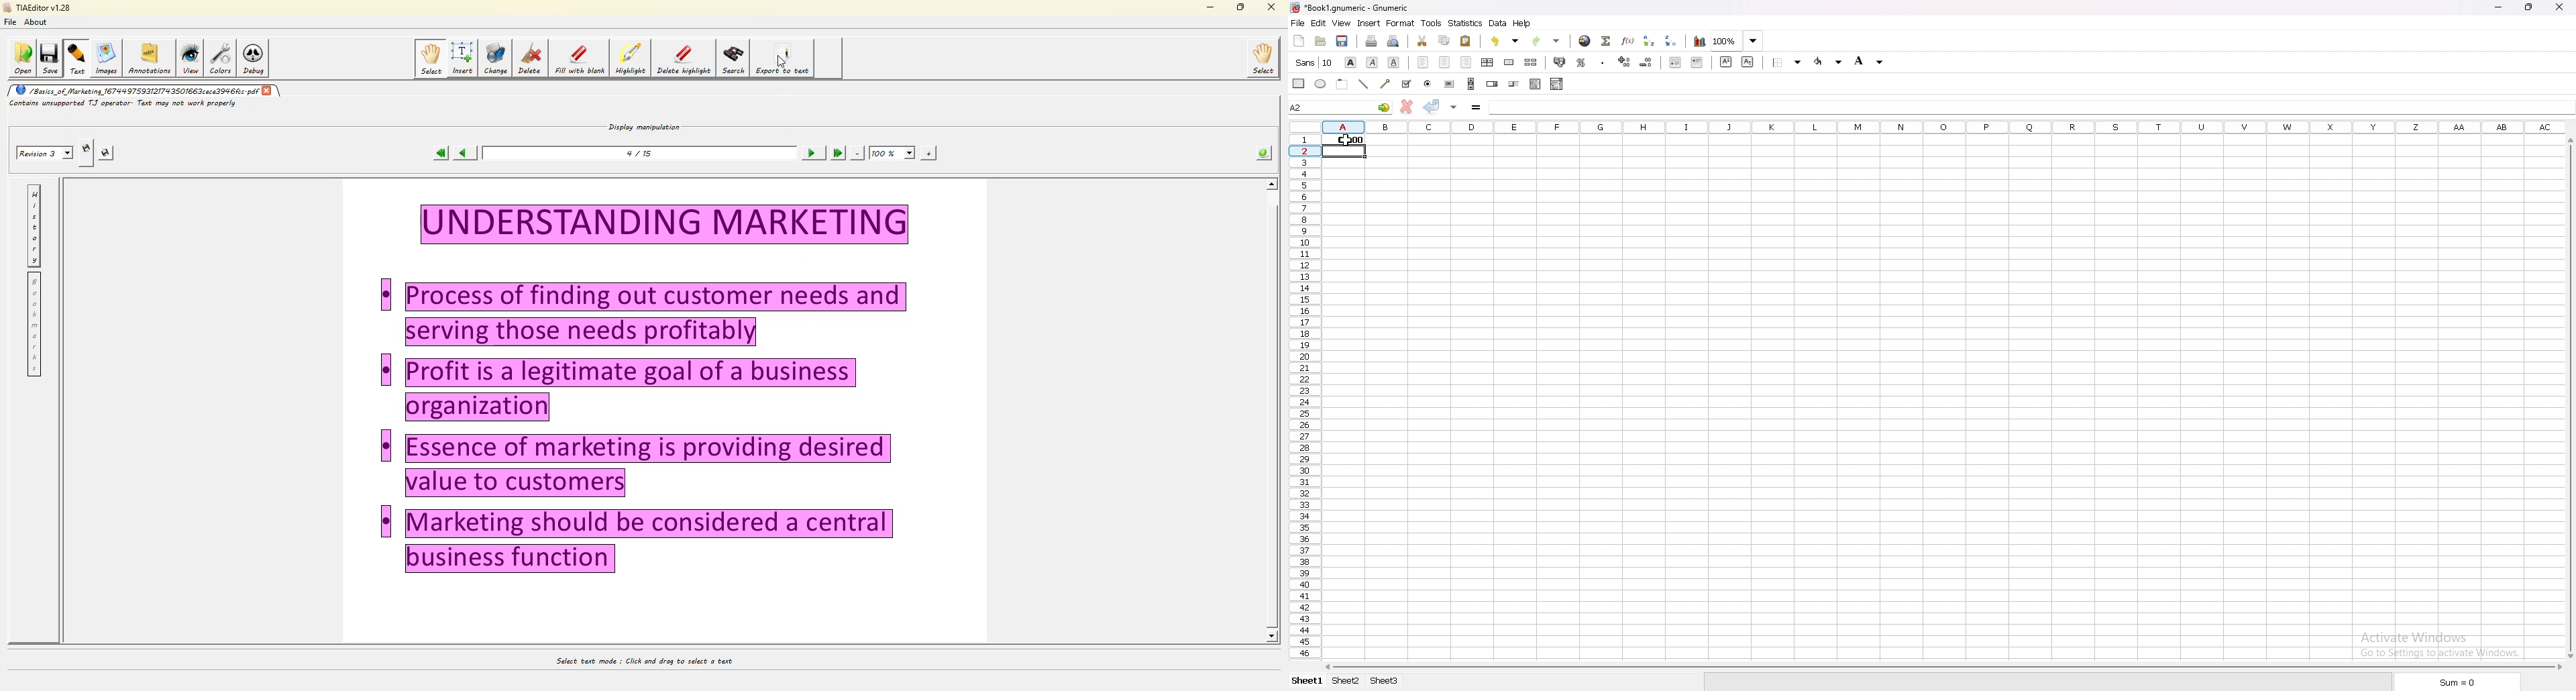 Image resolution: width=2576 pixels, height=700 pixels. Describe the element at coordinates (1582, 62) in the screenshot. I see `percentage` at that location.